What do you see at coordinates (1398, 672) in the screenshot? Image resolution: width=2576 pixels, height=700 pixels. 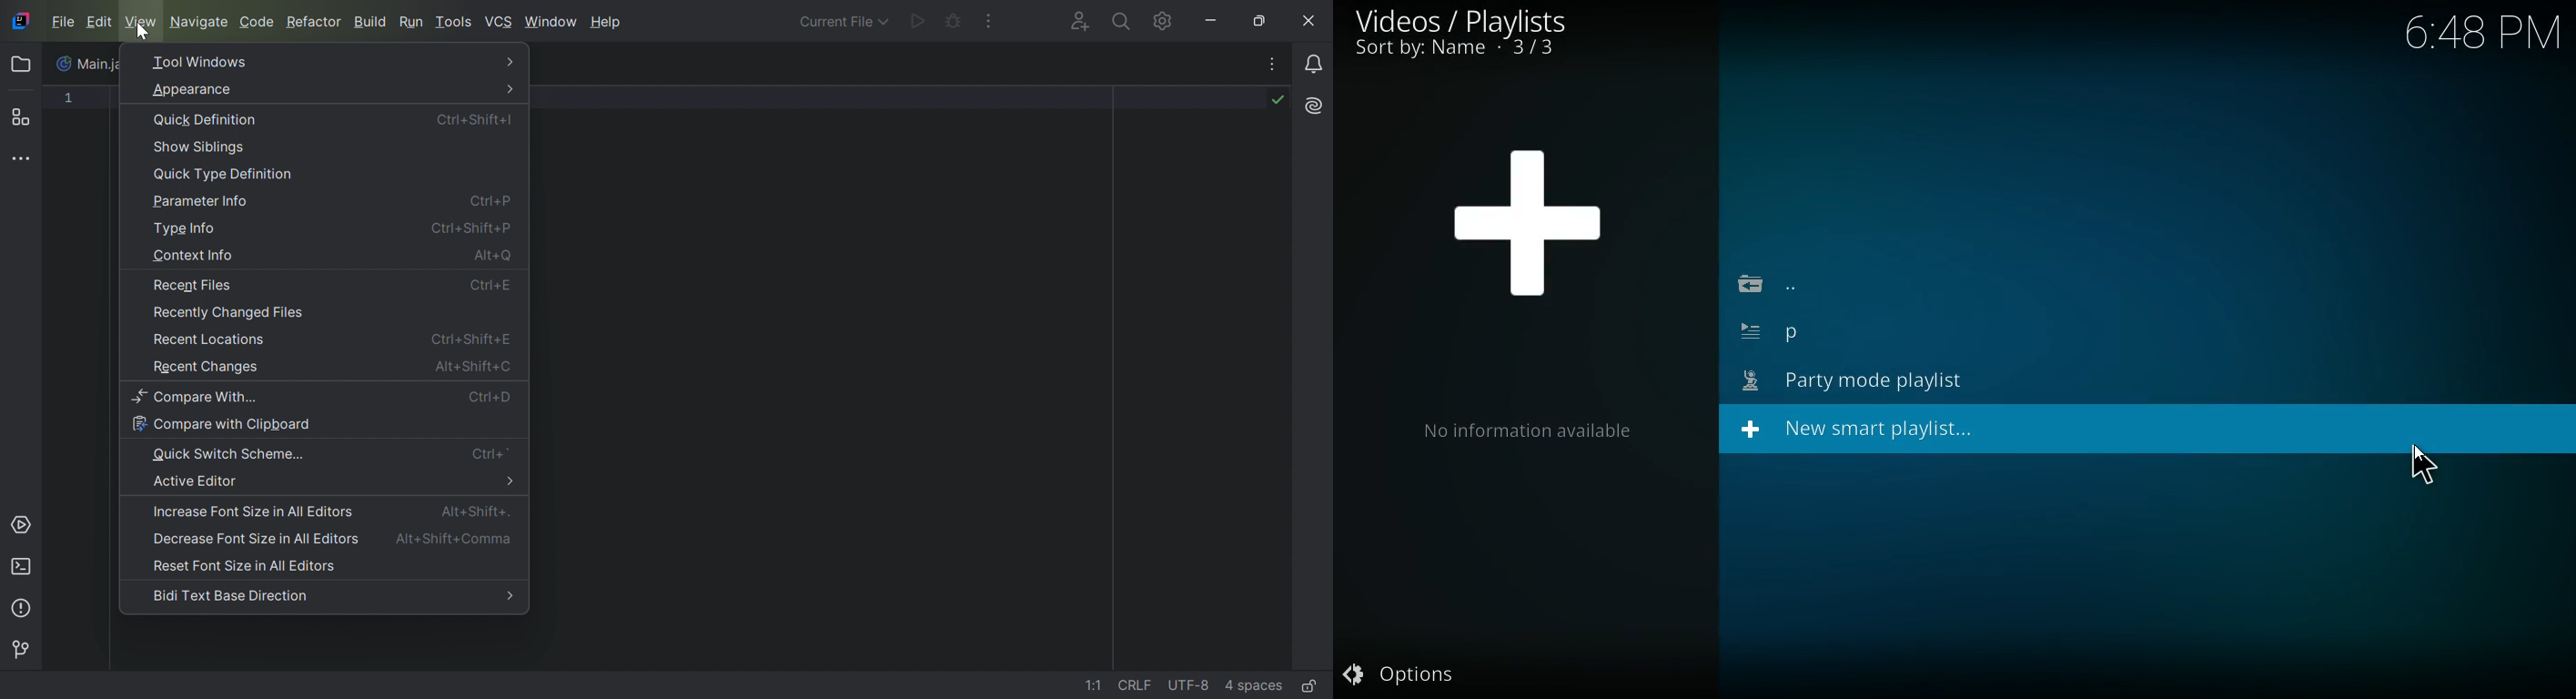 I see `options` at bounding box center [1398, 672].